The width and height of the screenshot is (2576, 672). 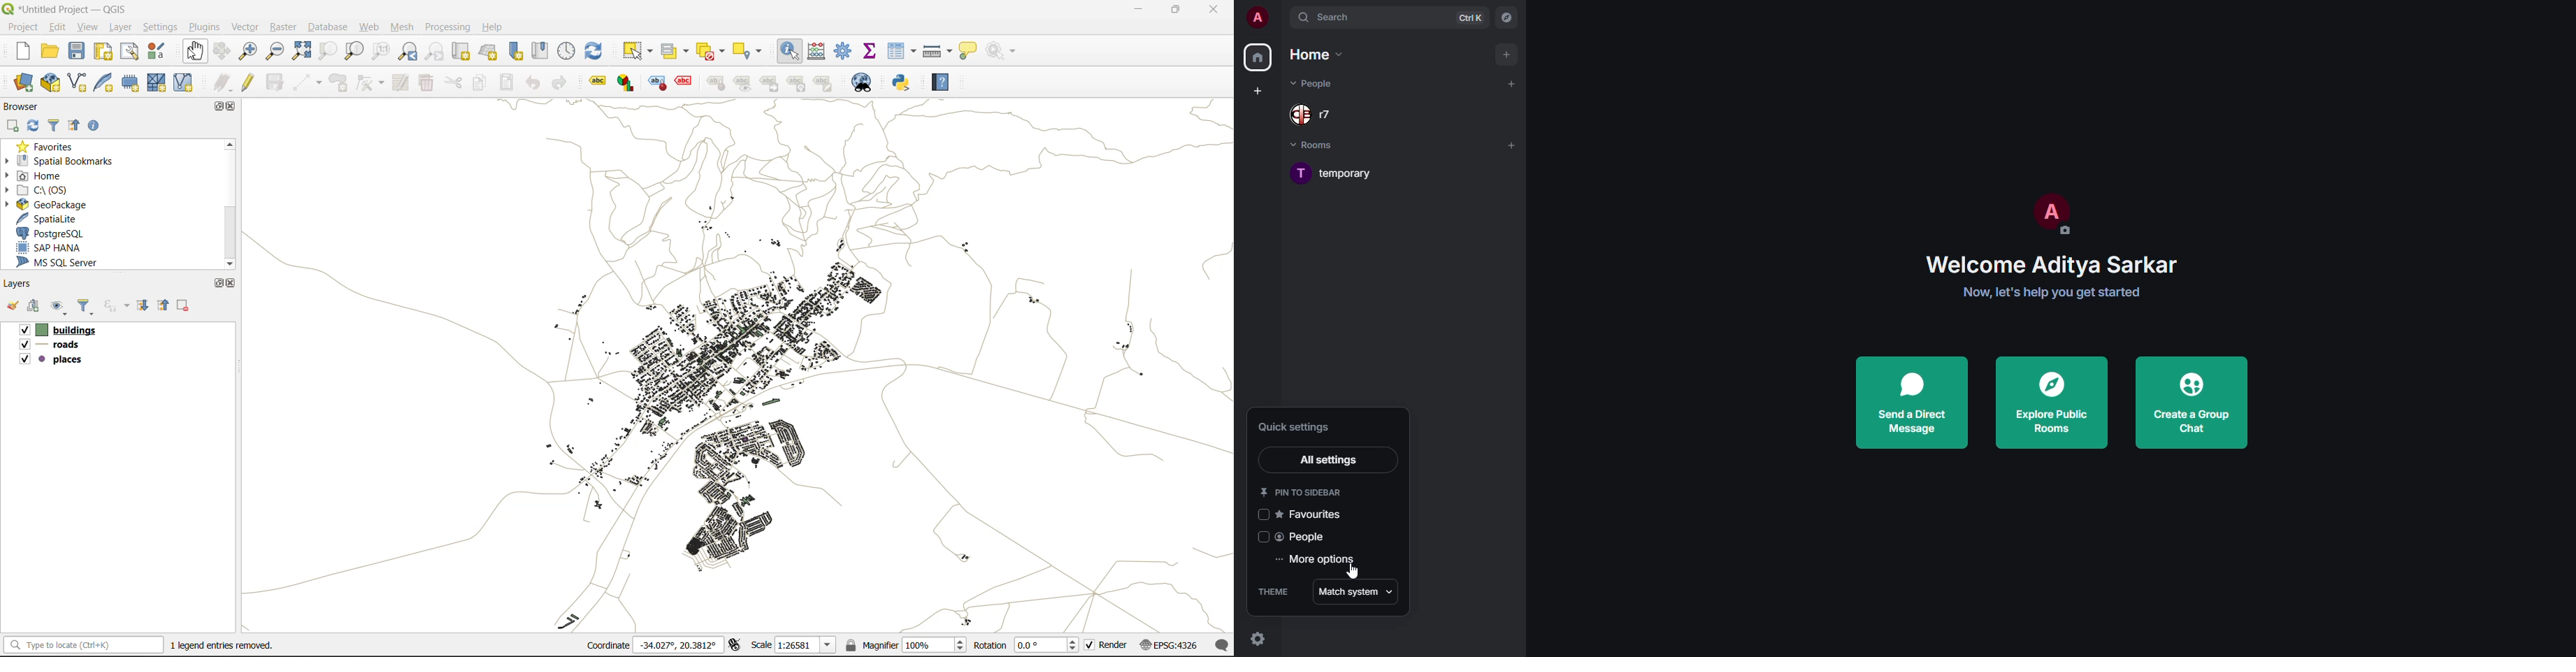 I want to click on digitize, so click(x=307, y=81).